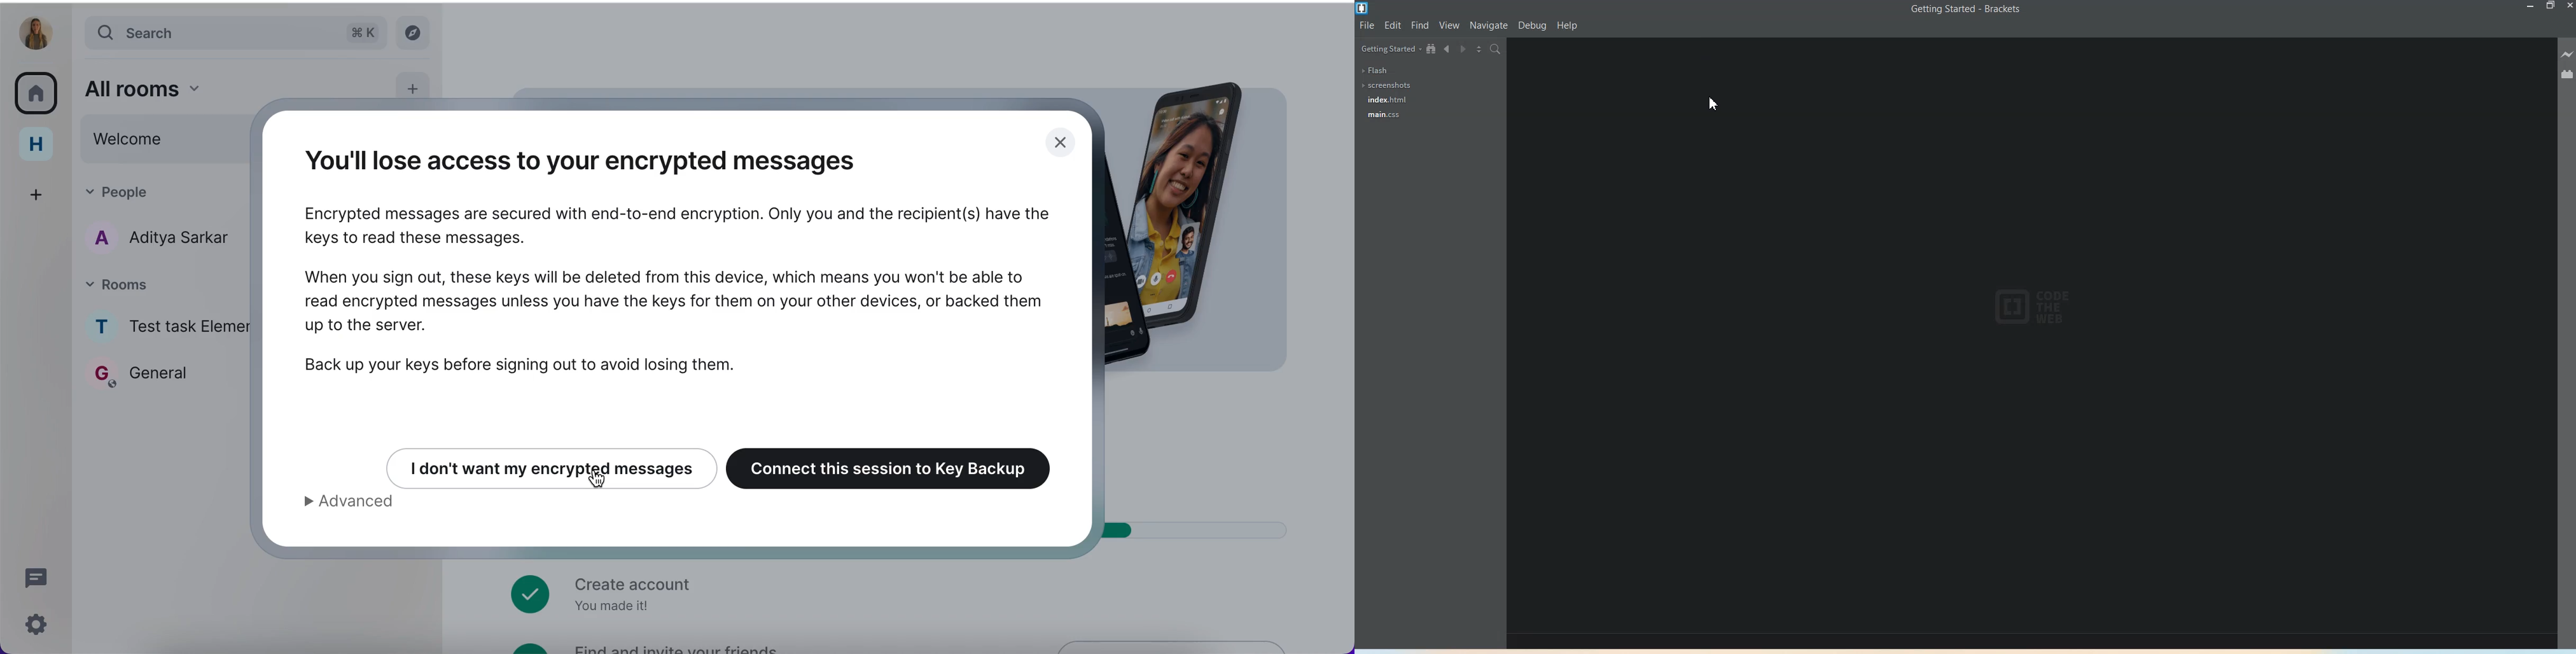 The height and width of the screenshot is (672, 2576). Describe the element at coordinates (896, 466) in the screenshot. I see `connect this session to key backup` at that location.